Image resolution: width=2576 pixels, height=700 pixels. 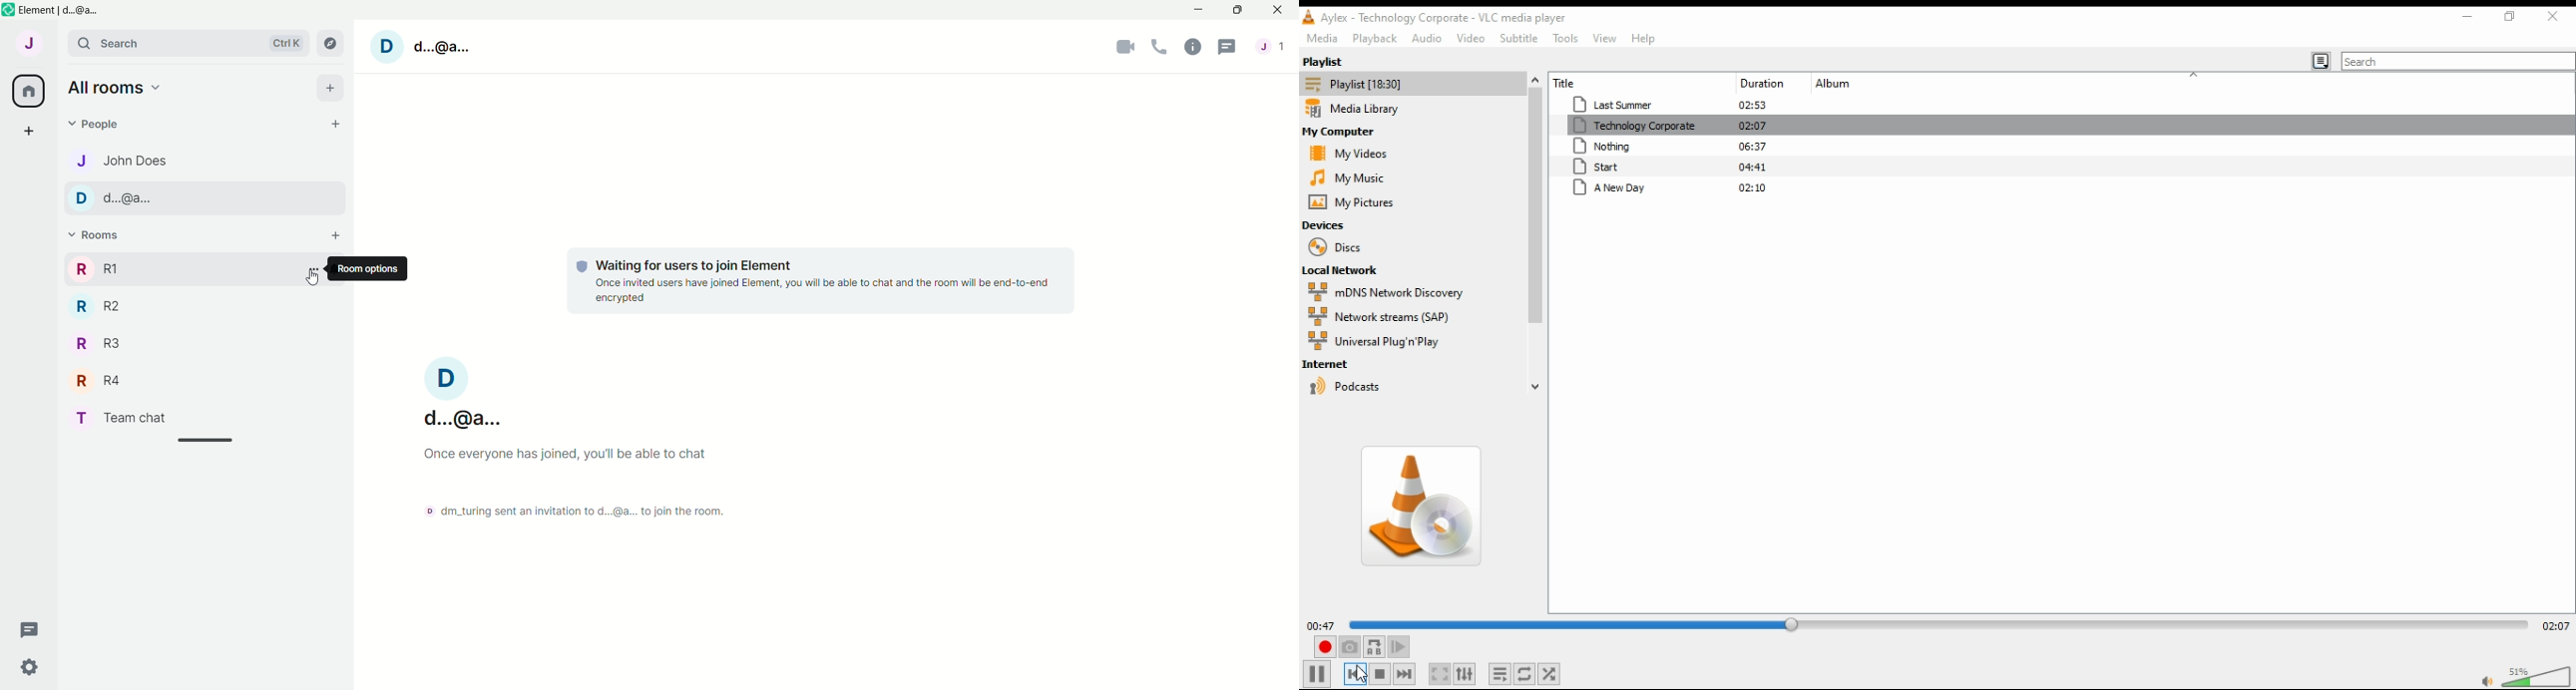 I want to click on 04:41, so click(x=1754, y=167).